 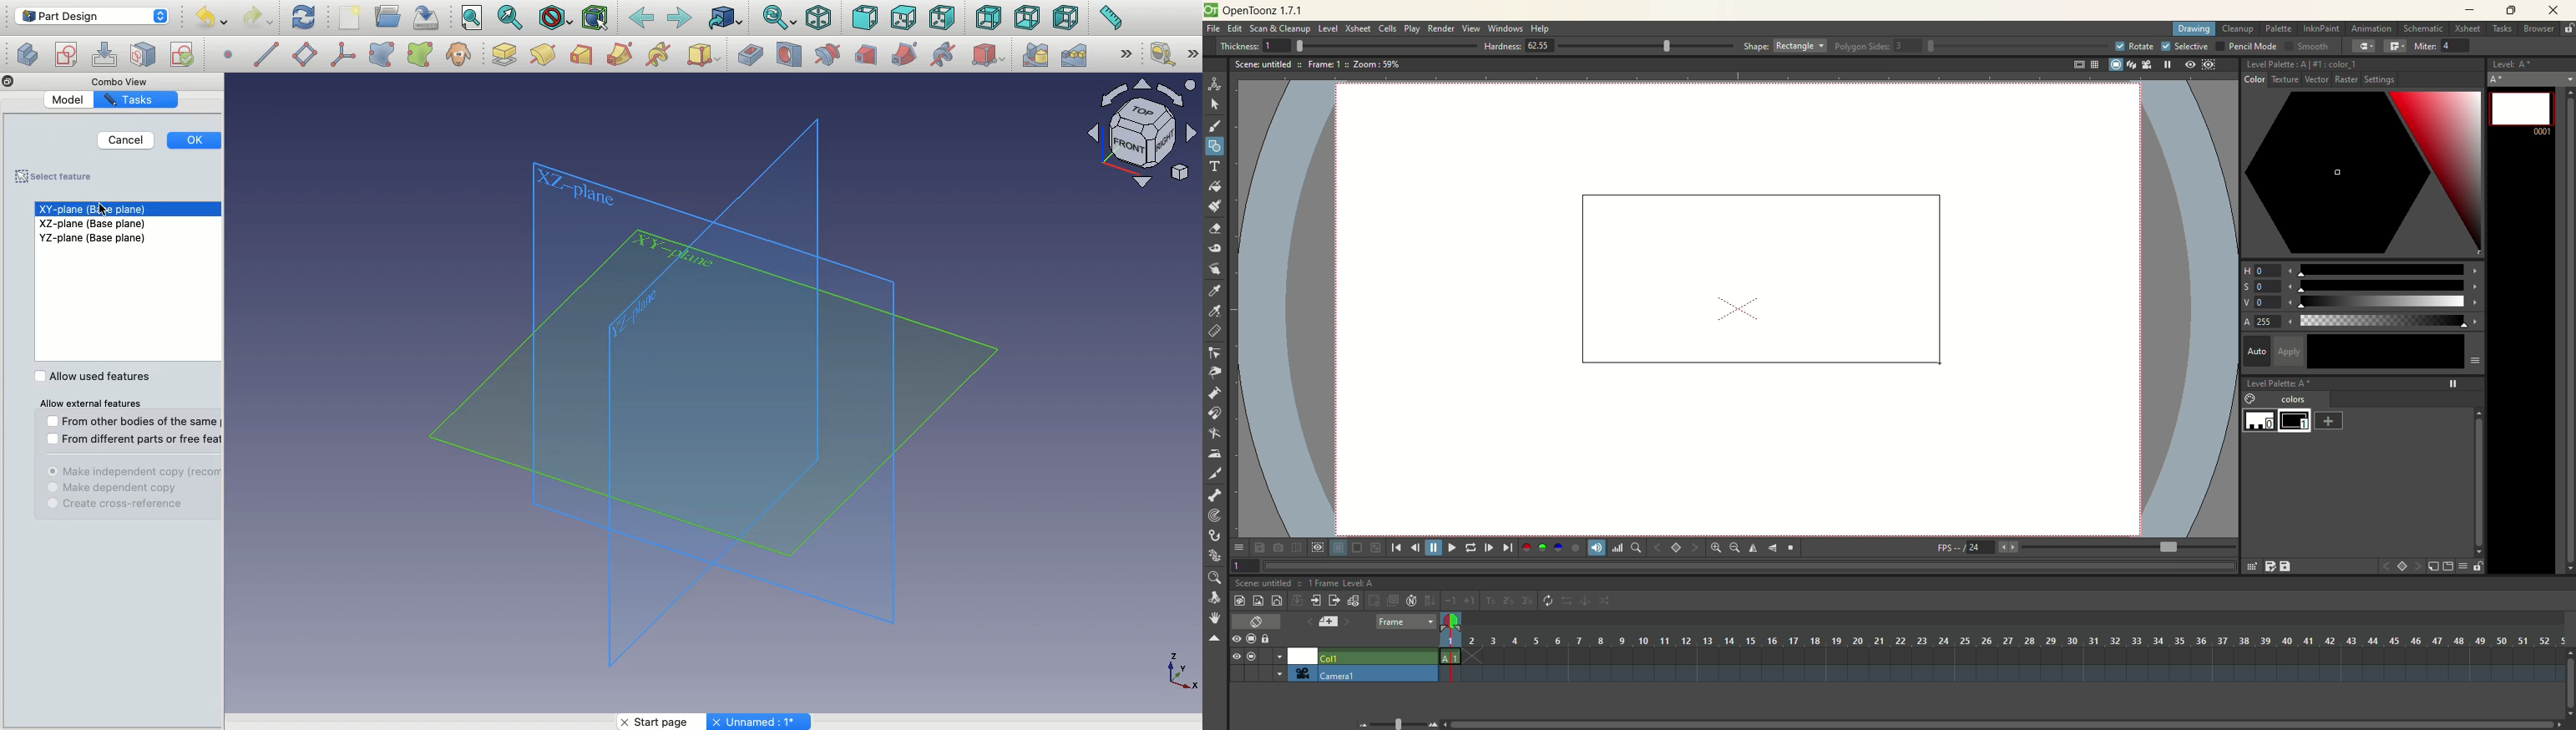 I want to click on Subtractive helix, so click(x=943, y=54).